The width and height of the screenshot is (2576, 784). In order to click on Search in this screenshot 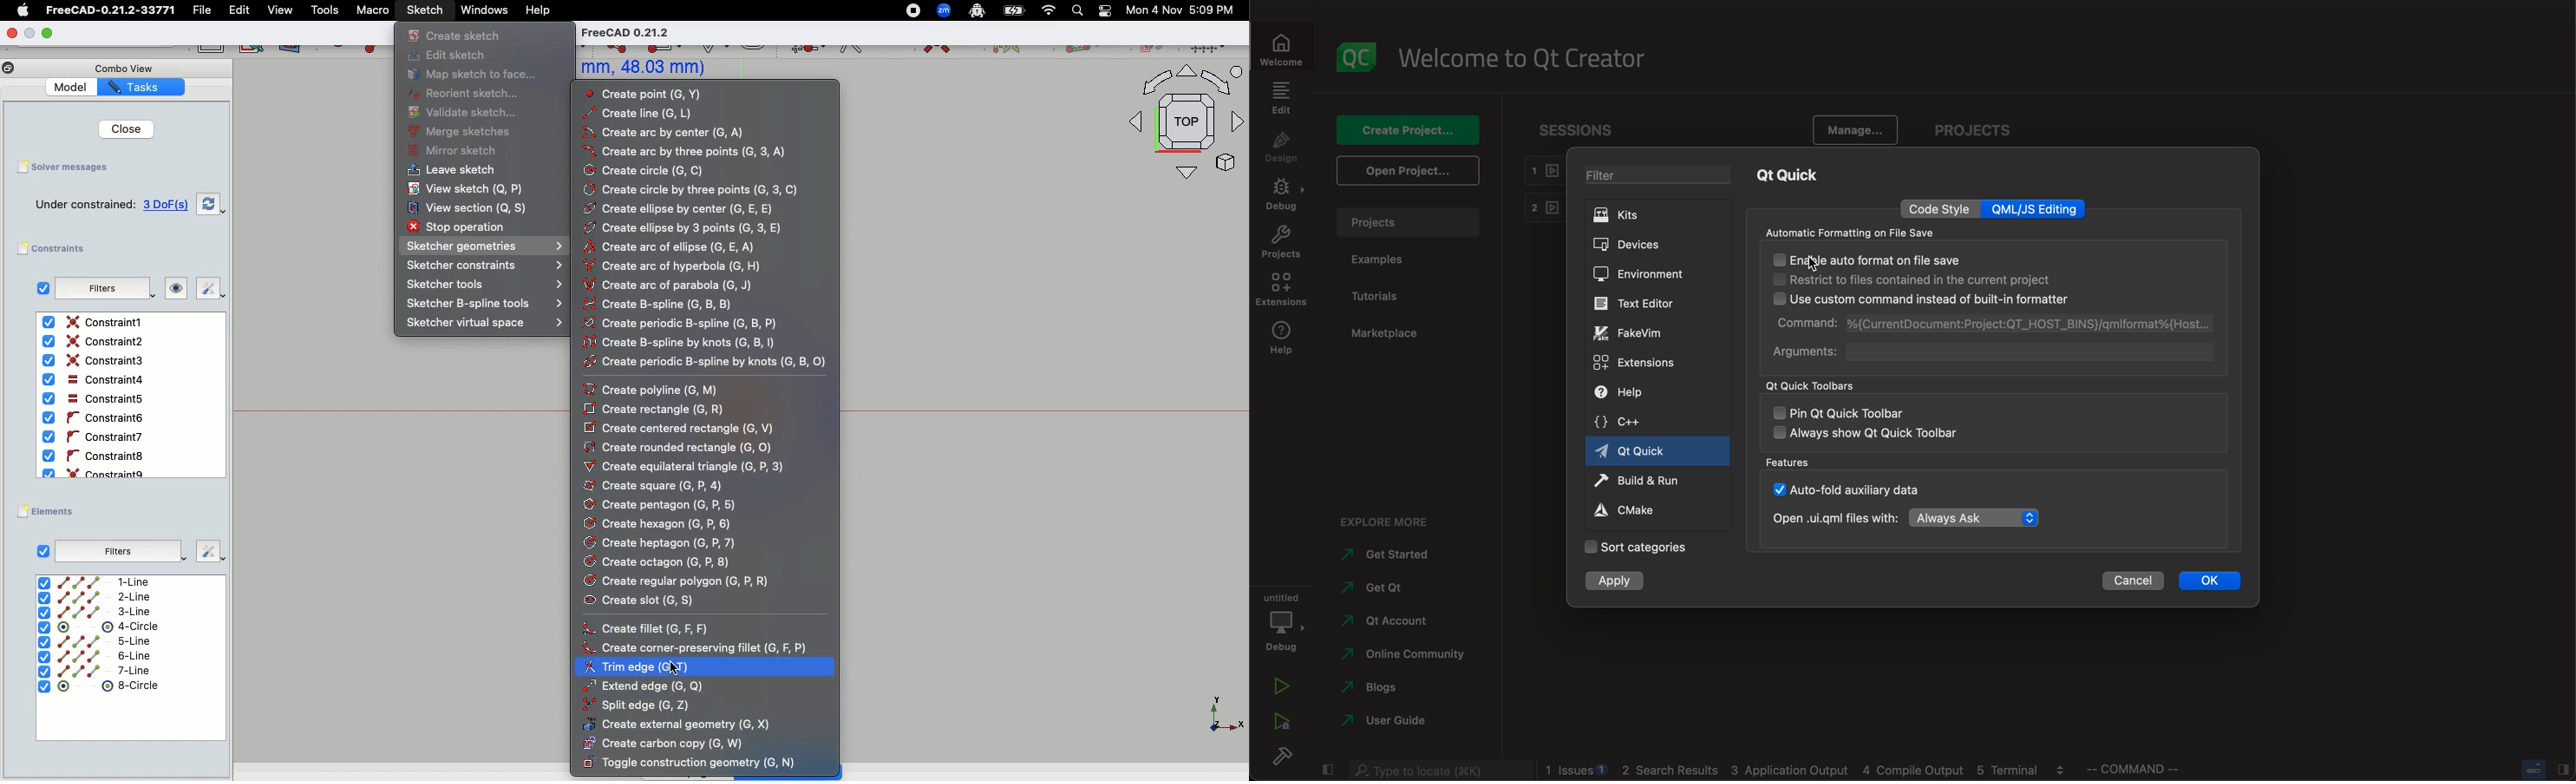, I will do `click(1076, 10)`.